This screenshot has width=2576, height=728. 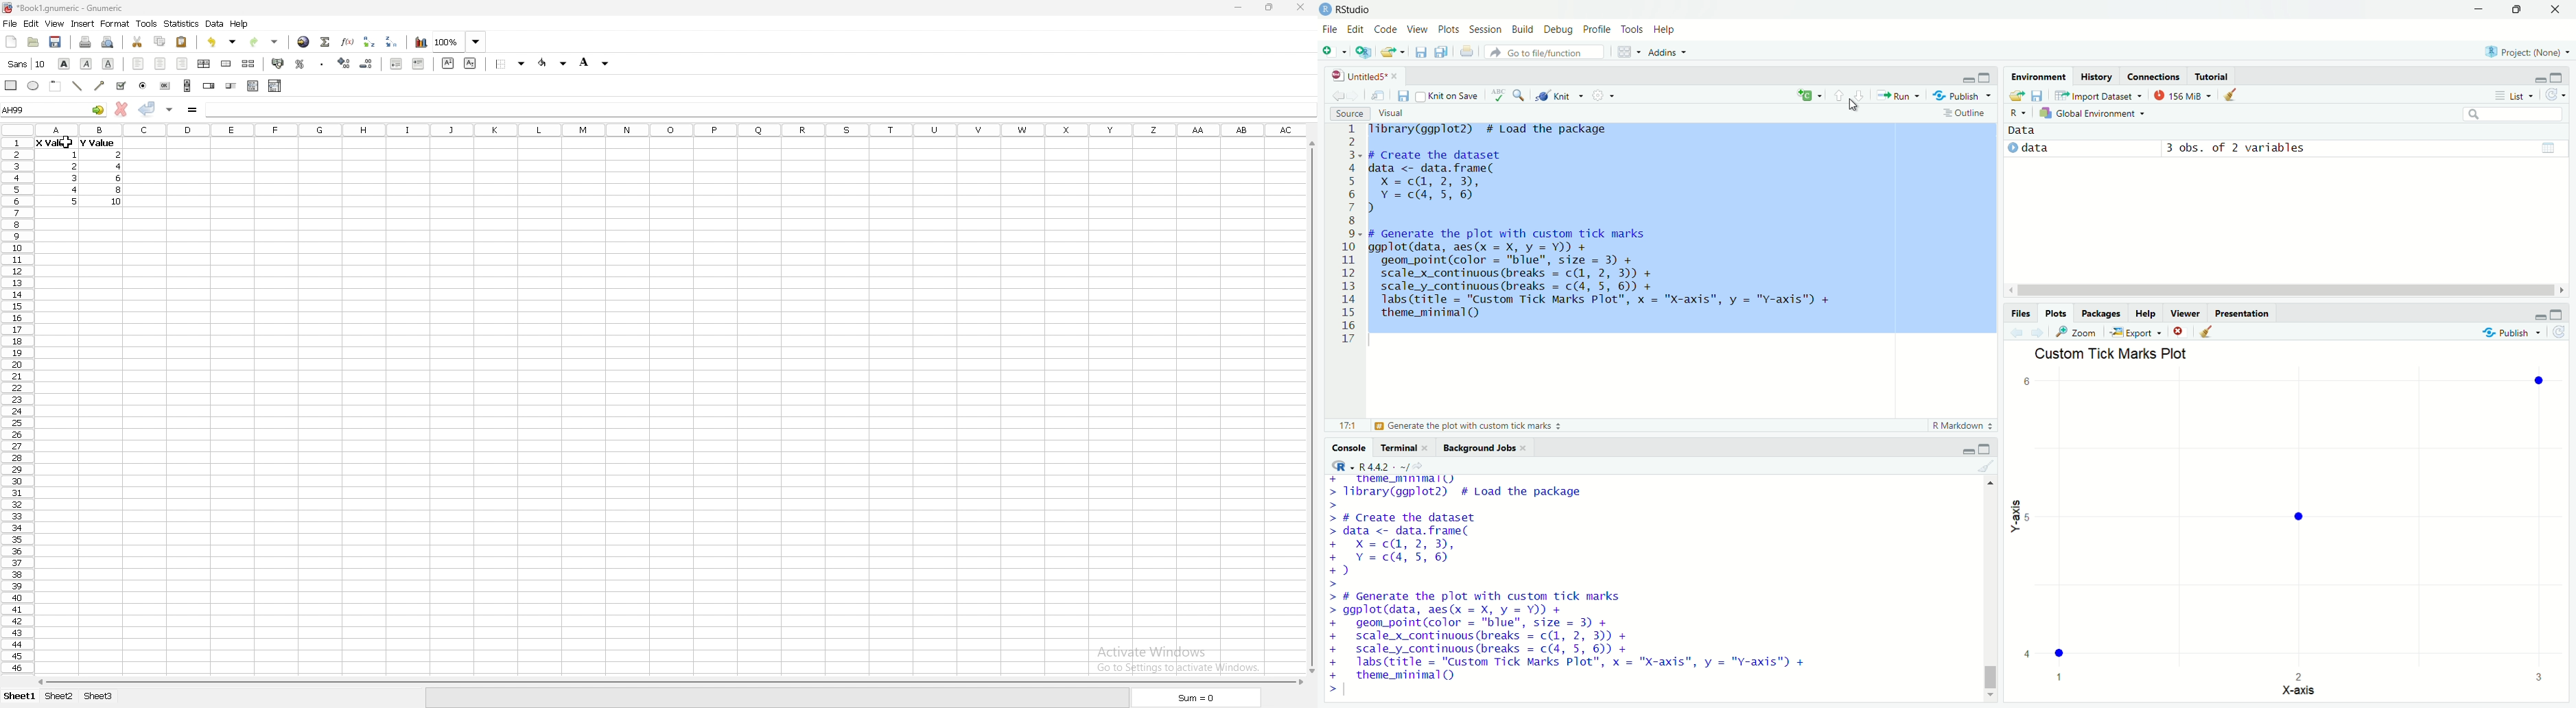 What do you see at coordinates (2138, 333) in the screenshot?
I see `export` at bounding box center [2138, 333].